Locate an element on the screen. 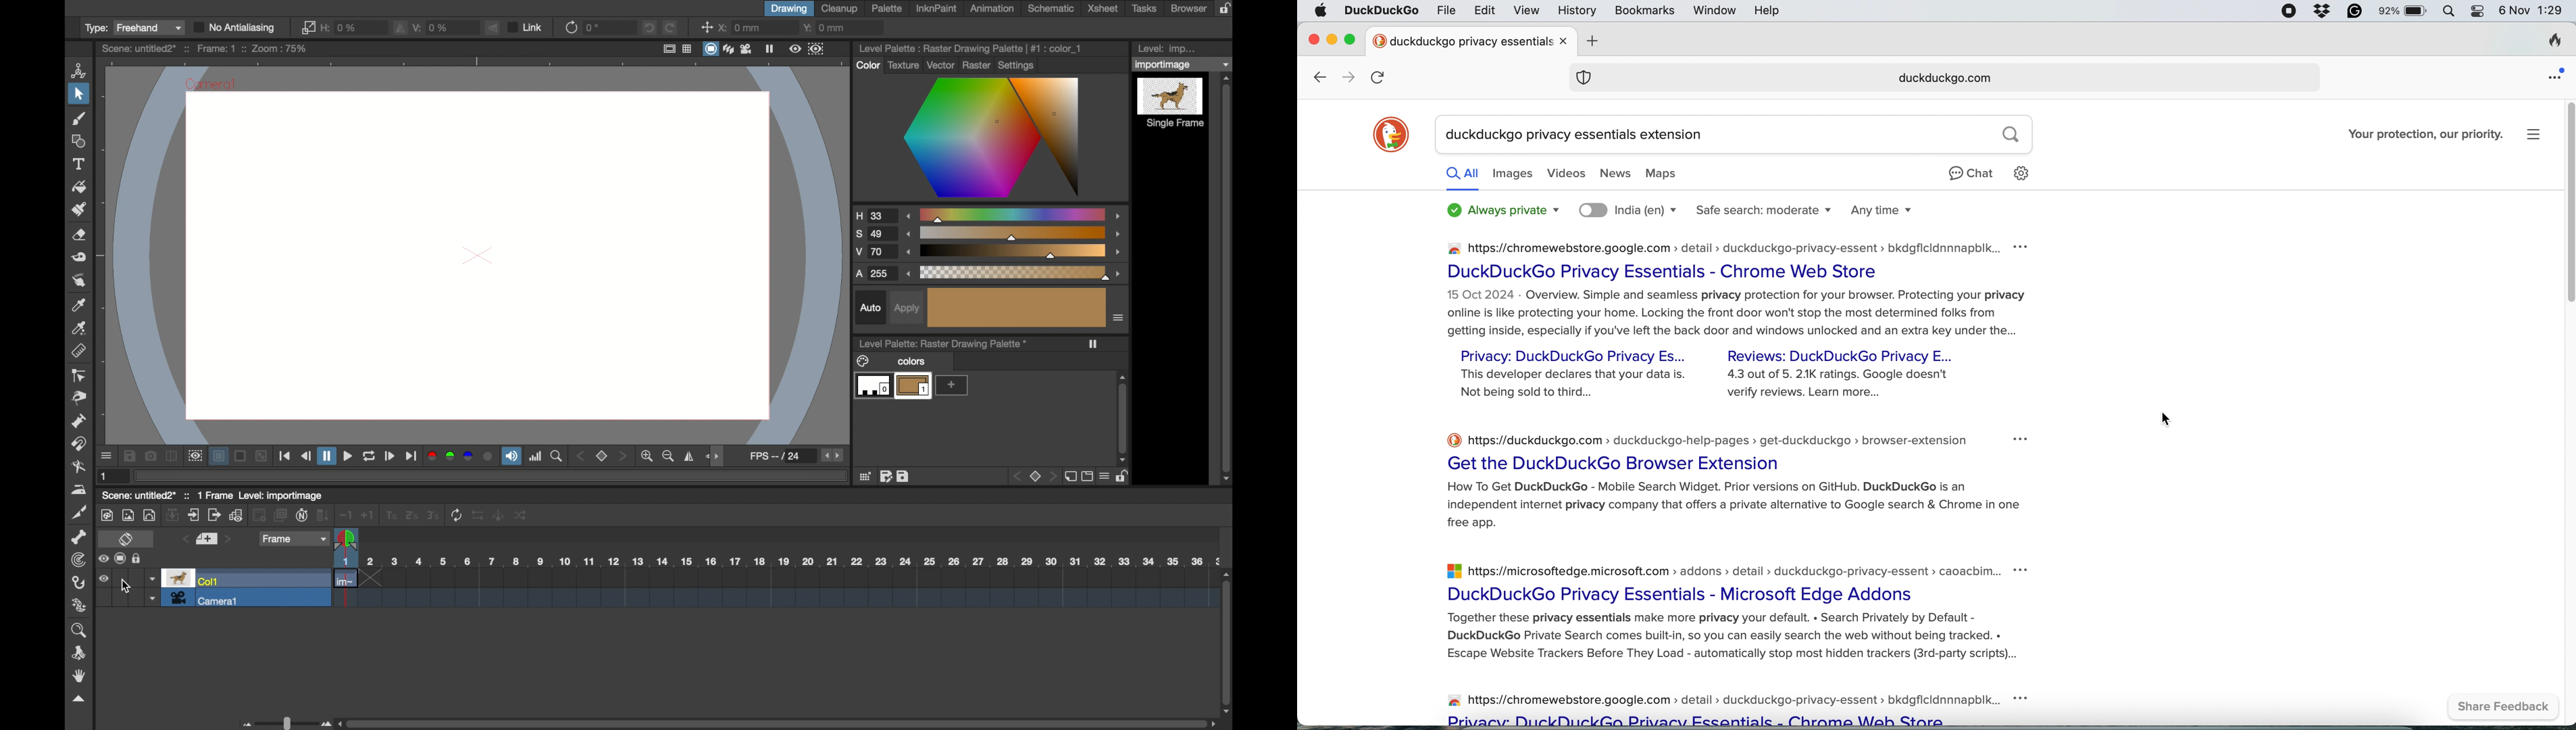 The height and width of the screenshot is (756, 2576). 4.3 out of 5. 21K ratings. Google doesn't
verify reviews. Learn more... is located at coordinates (1840, 384).